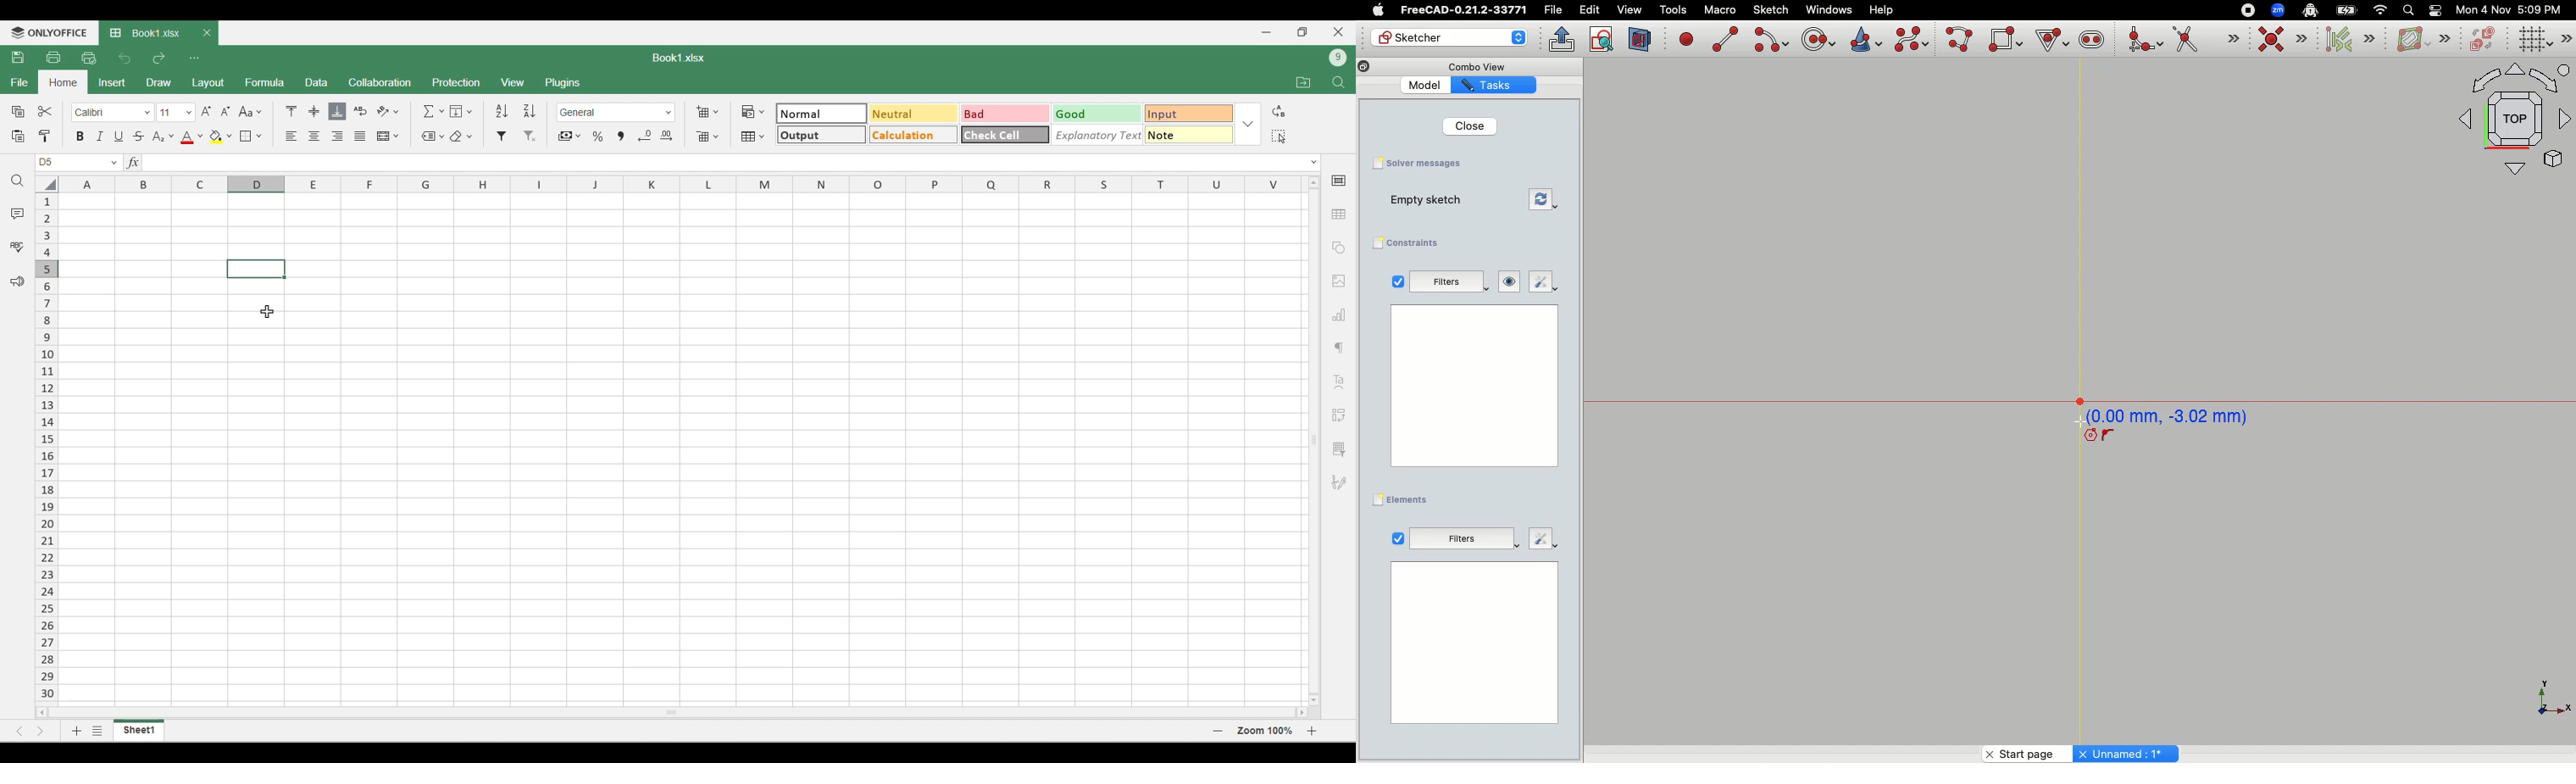  I want to click on Blank page, so click(1474, 385).